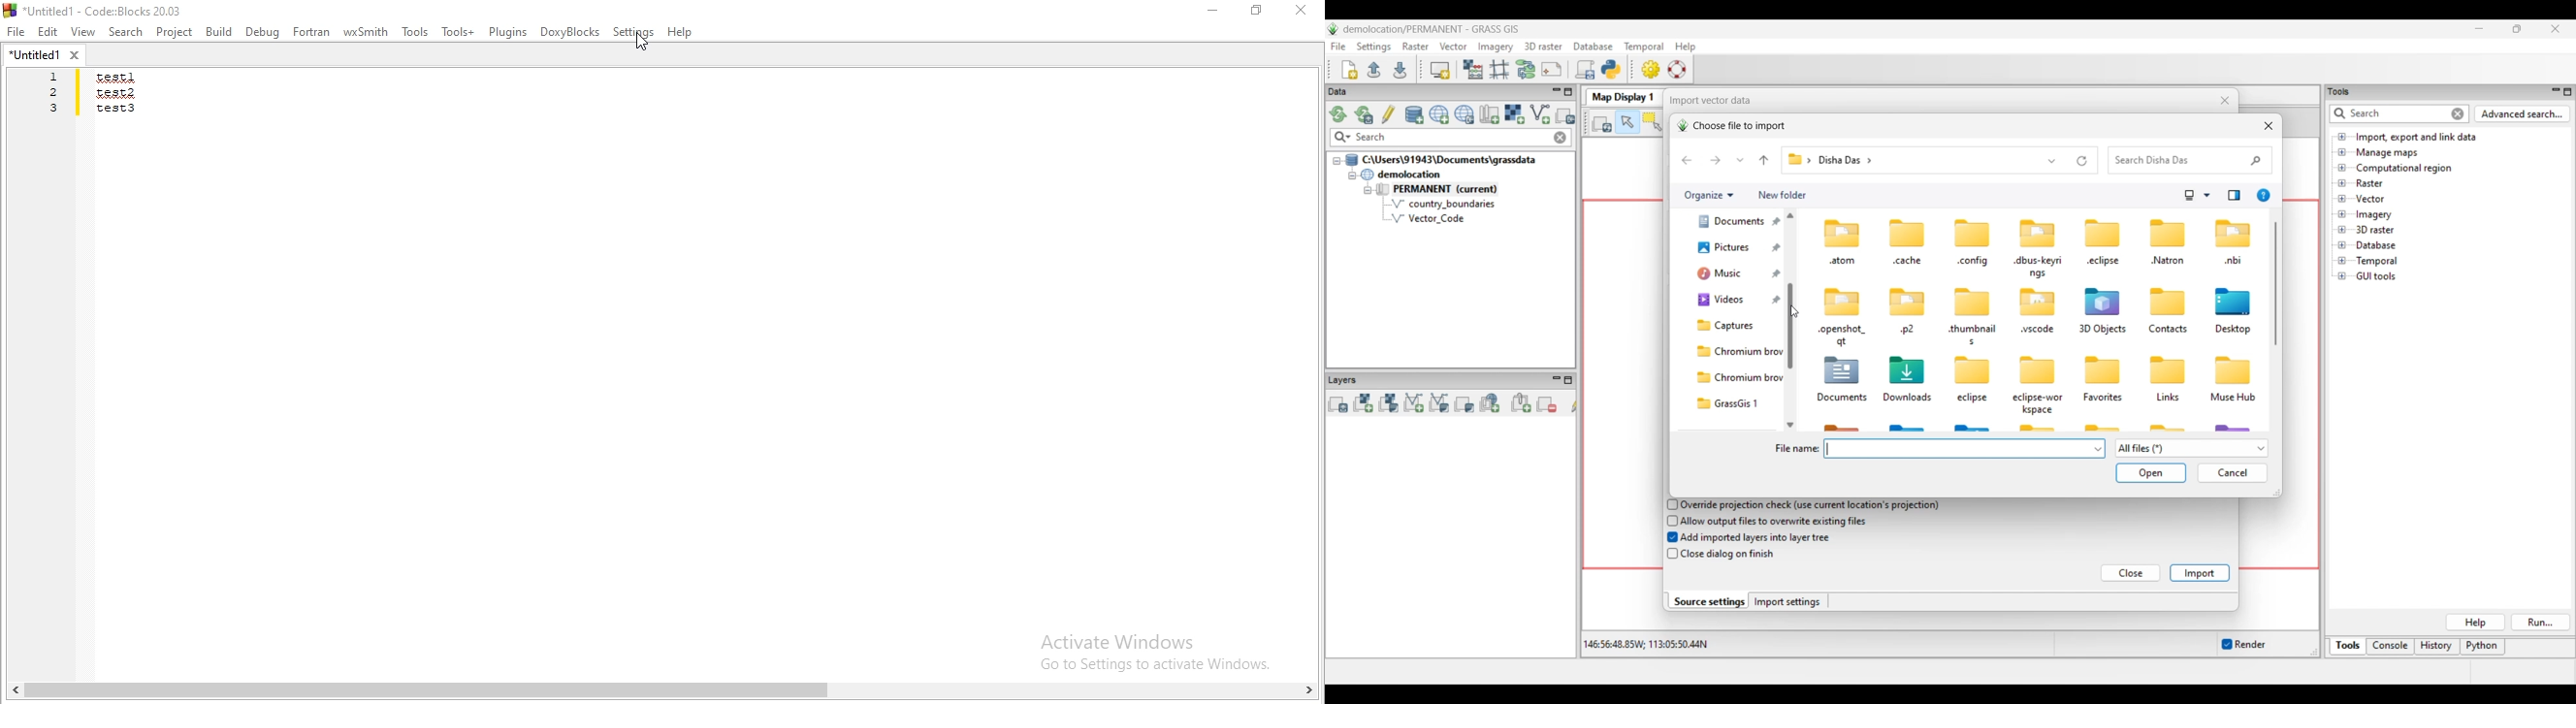 This screenshot has width=2576, height=728. I want to click on logo, so click(99, 9).